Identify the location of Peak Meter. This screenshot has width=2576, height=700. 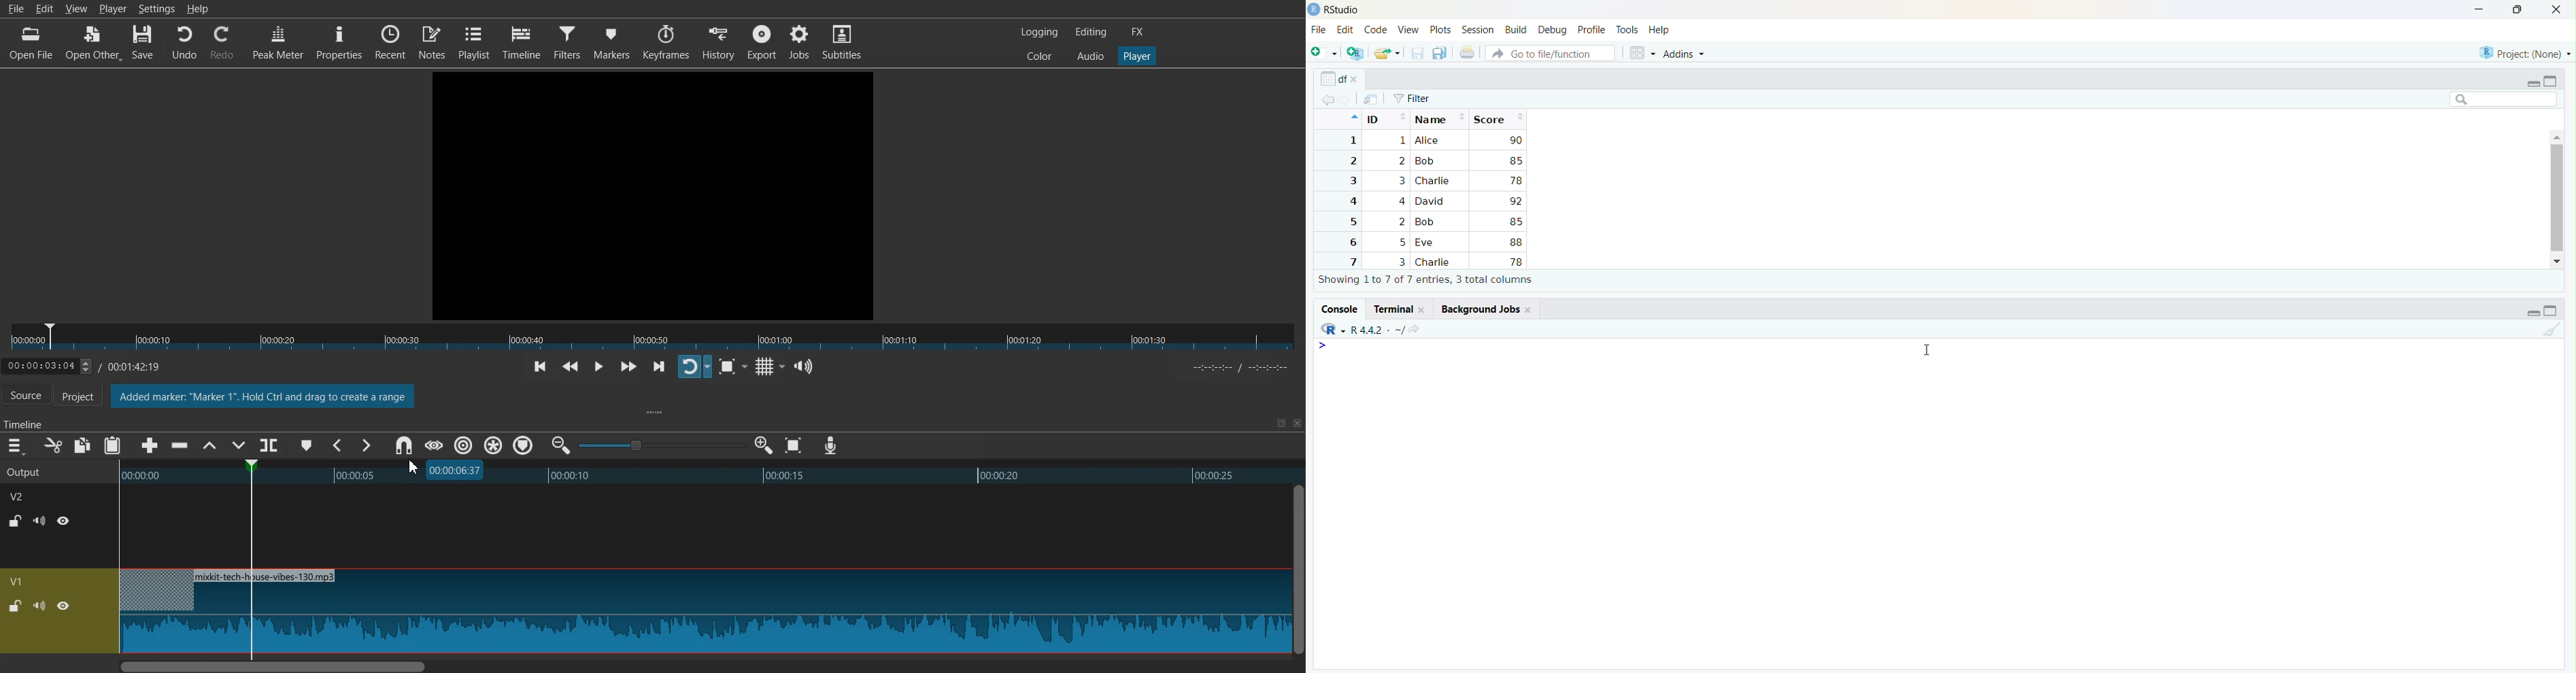
(278, 41).